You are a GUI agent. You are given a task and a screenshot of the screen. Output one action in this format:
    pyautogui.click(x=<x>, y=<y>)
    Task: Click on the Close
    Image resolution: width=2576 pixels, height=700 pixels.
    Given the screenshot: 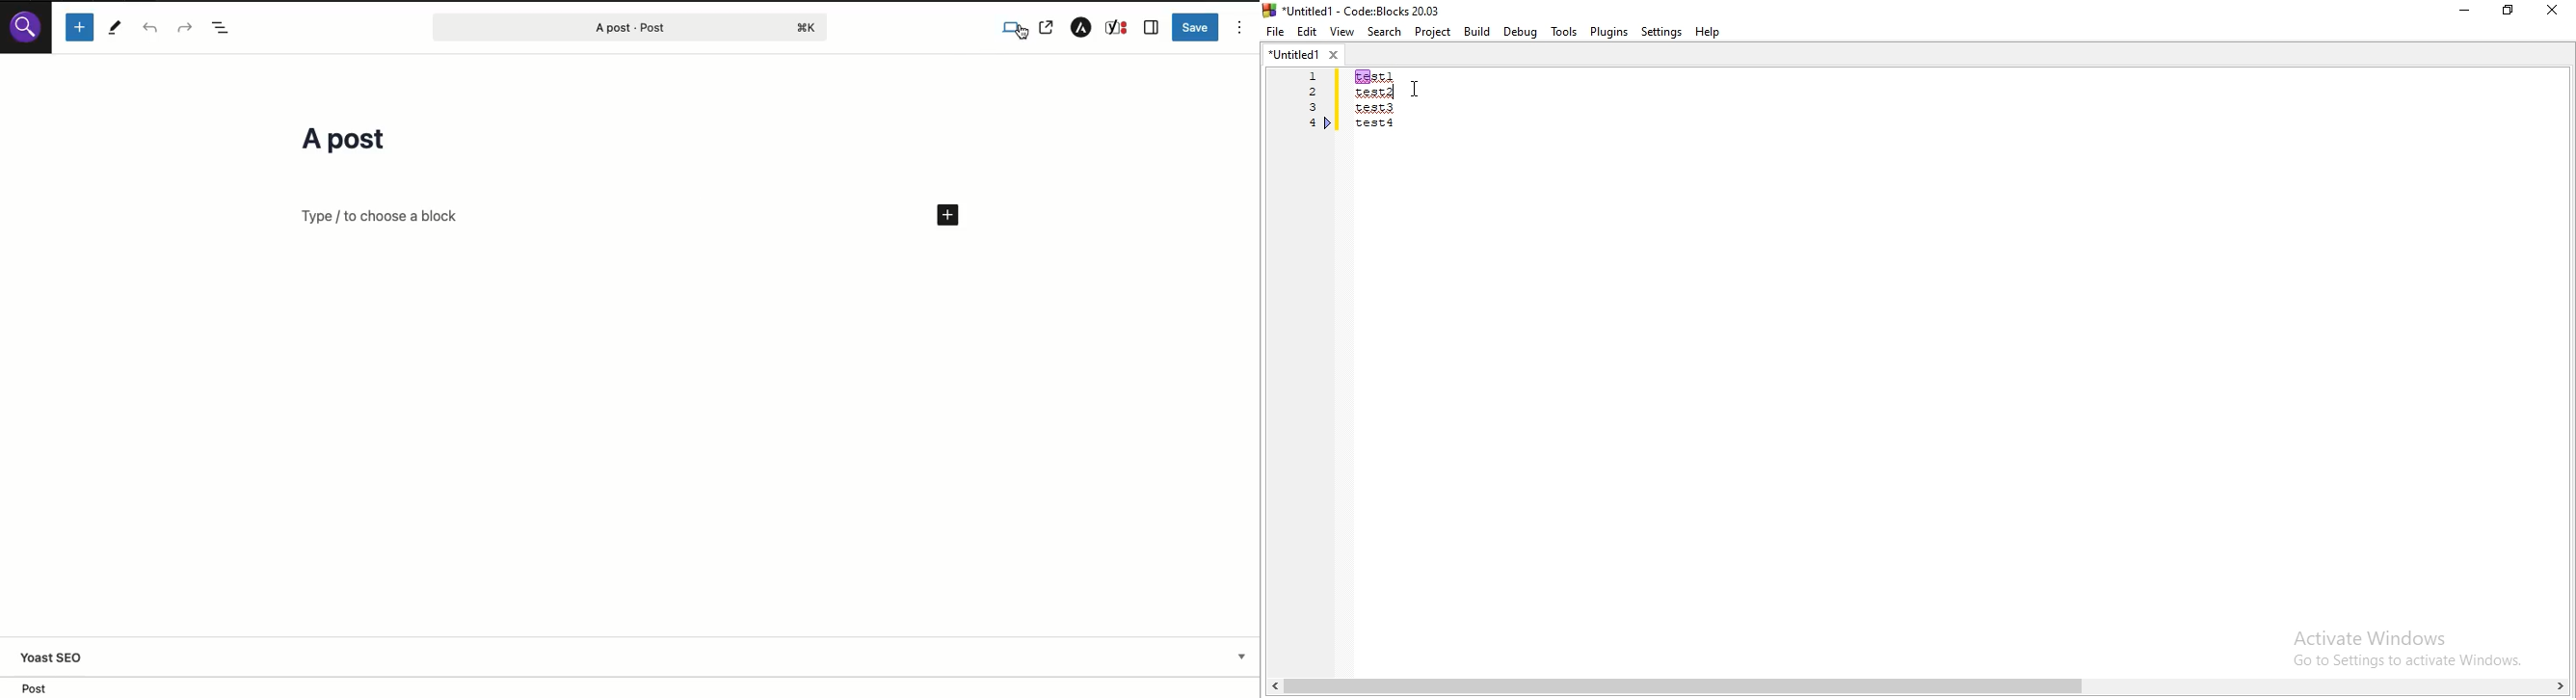 What is the action you would take?
    pyautogui.click(x=2553, y=10)
    